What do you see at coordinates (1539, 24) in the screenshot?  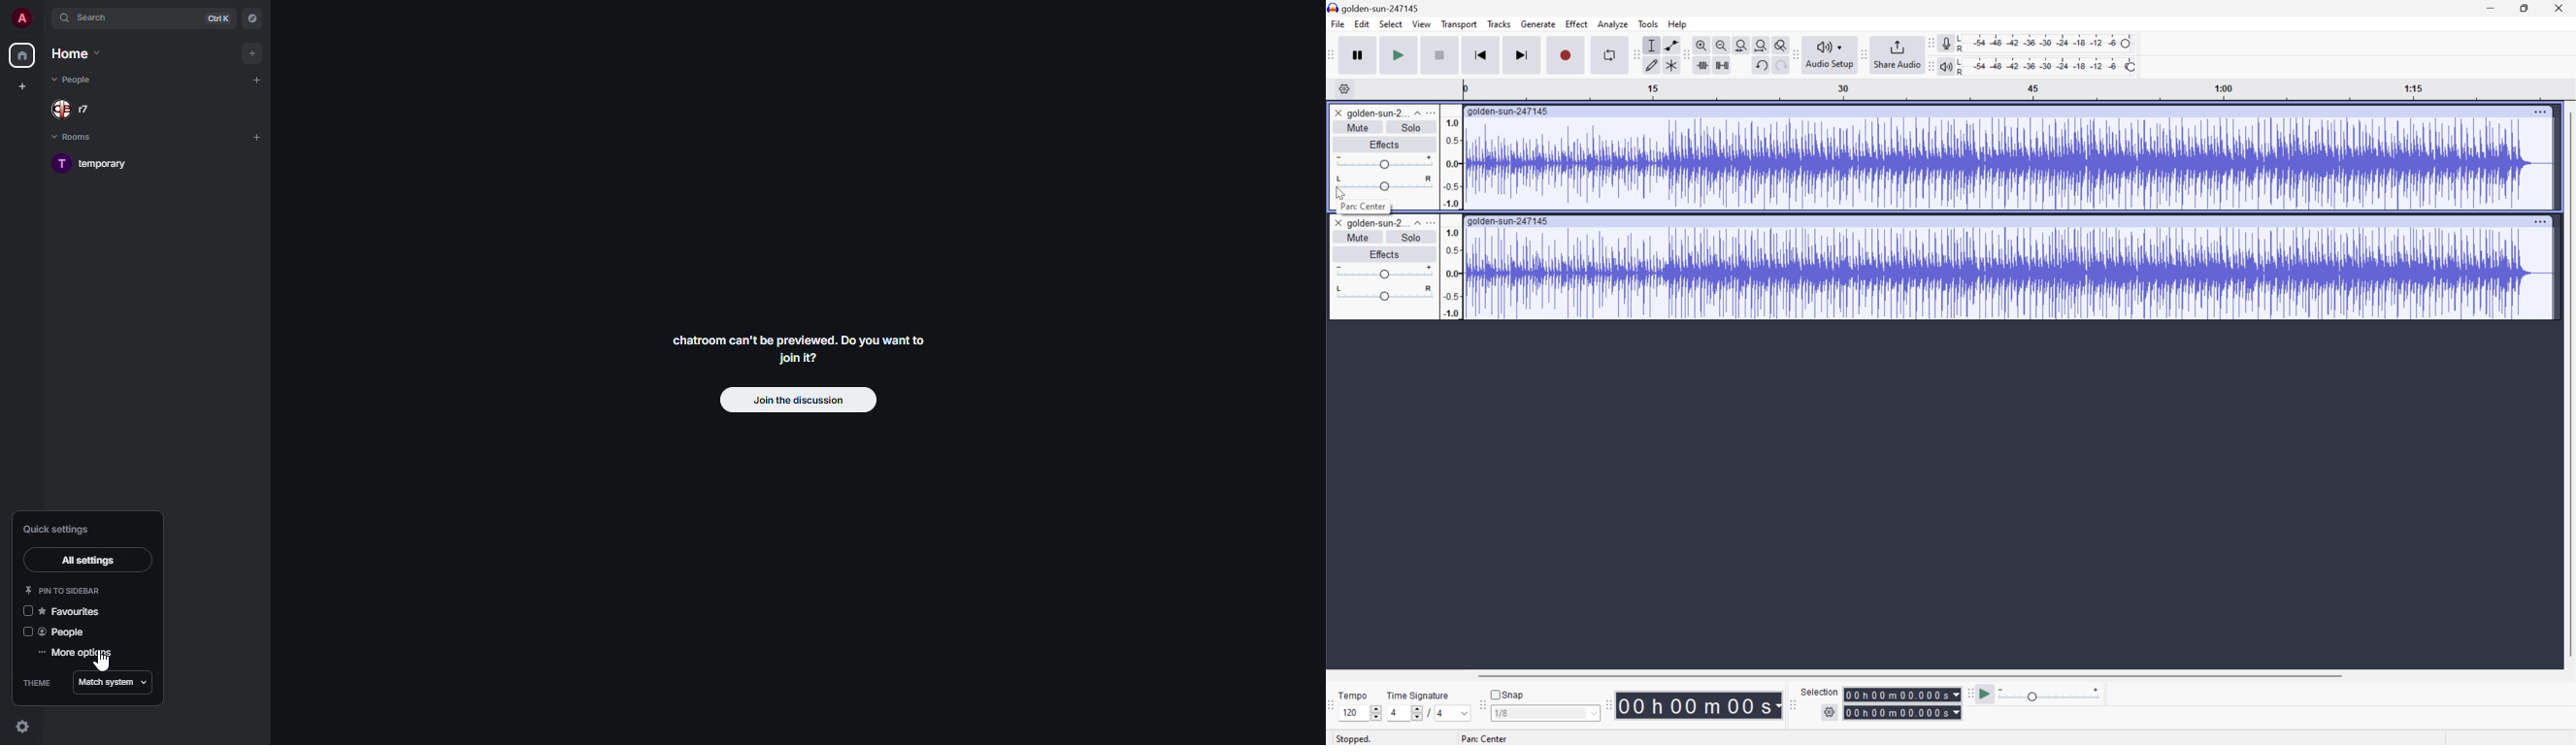 I see `Generate` at bounding box center [1539, 24].